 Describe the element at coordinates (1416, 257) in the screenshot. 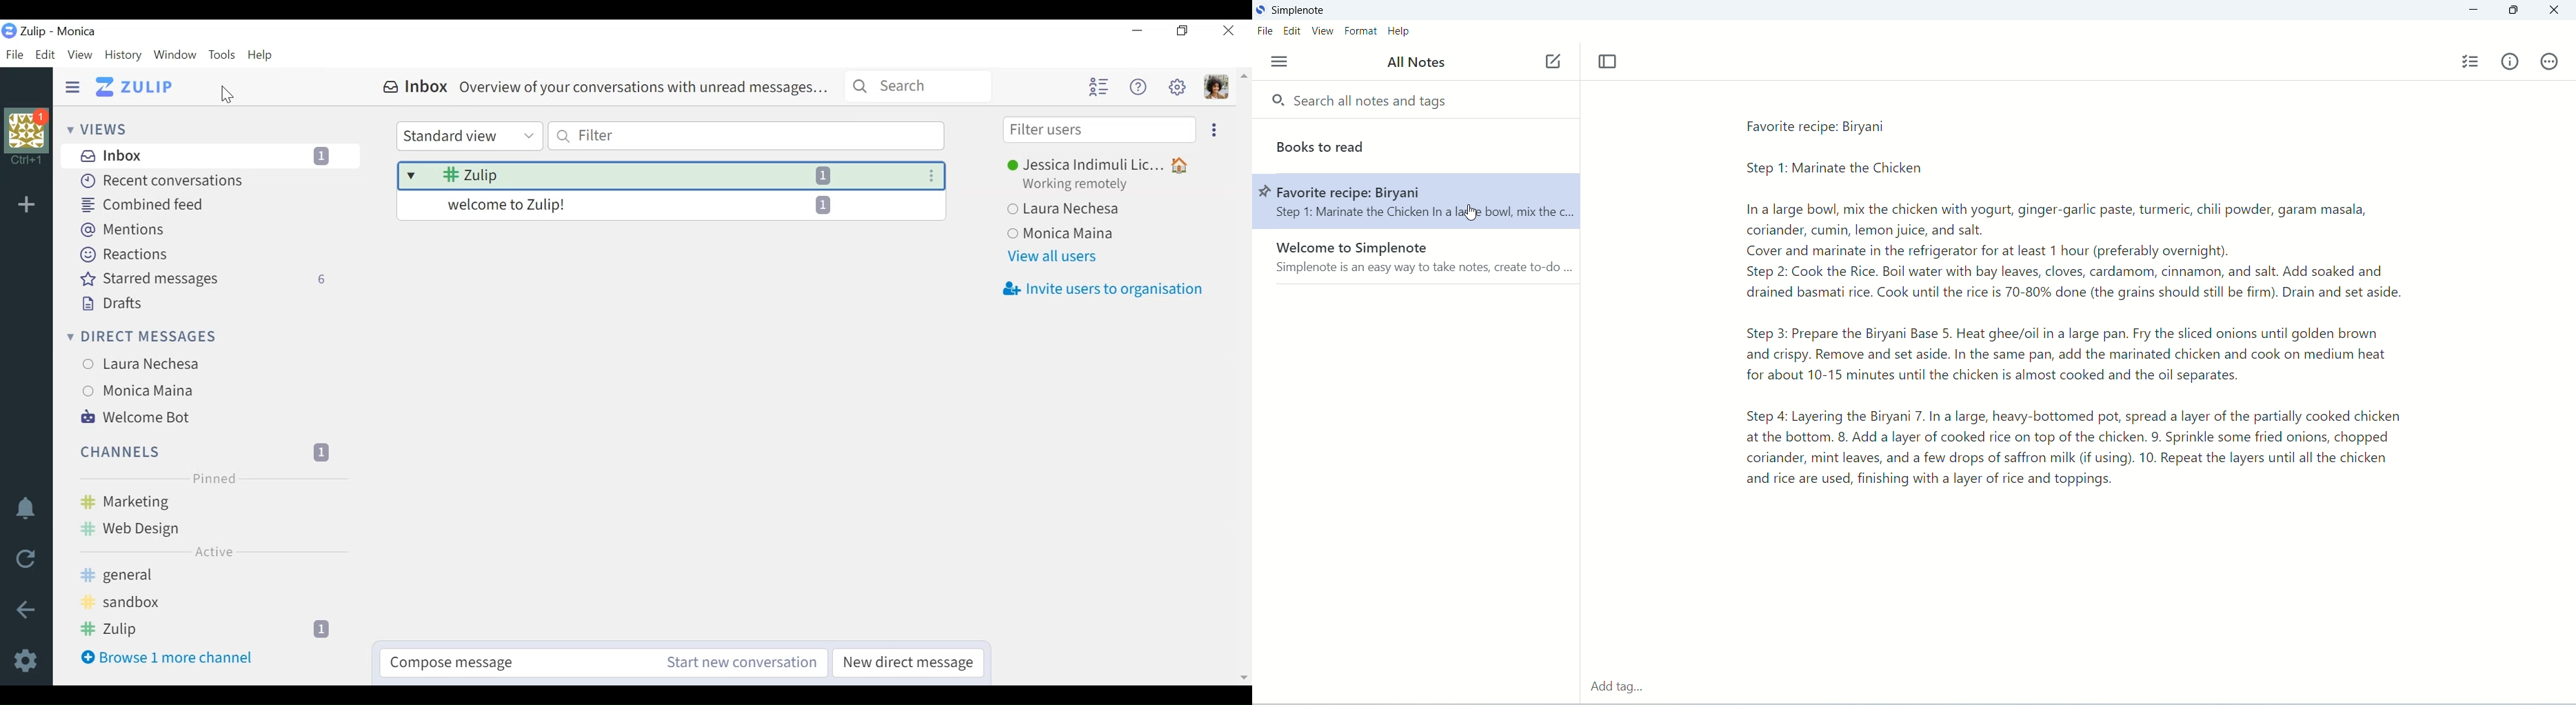

I see `welcome to simplenote` at that location.